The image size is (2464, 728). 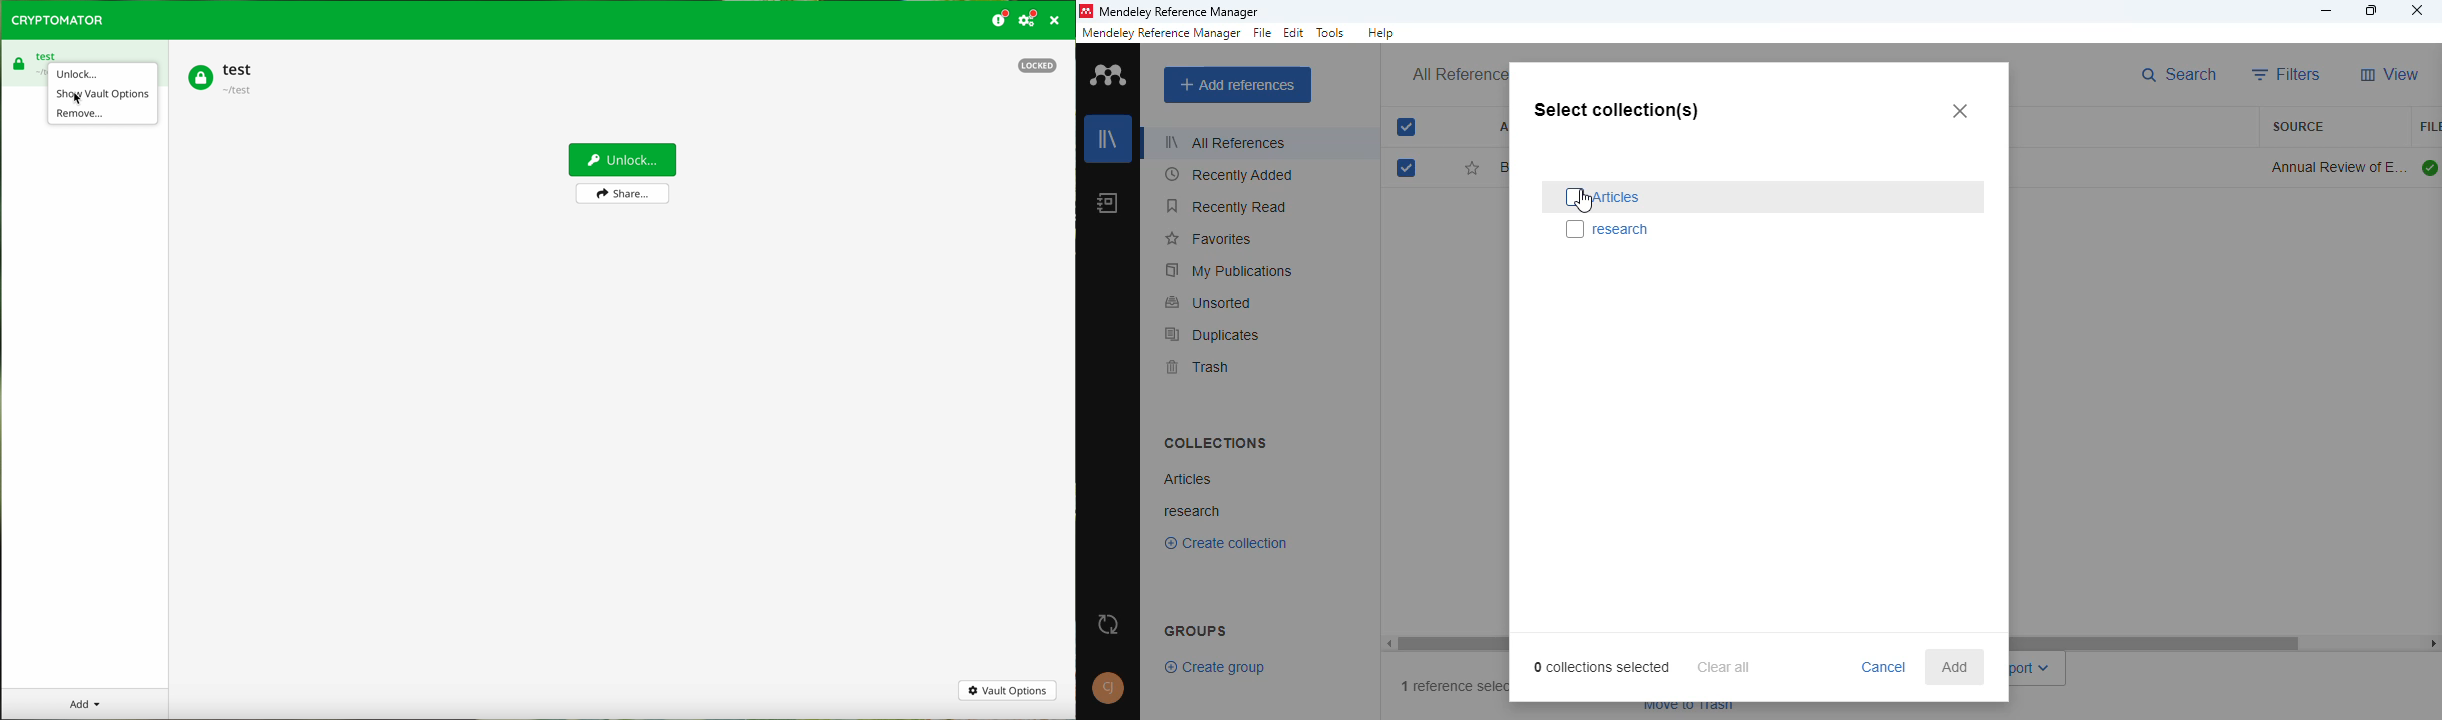 I want to click on close, so click(x=1960, y=111).